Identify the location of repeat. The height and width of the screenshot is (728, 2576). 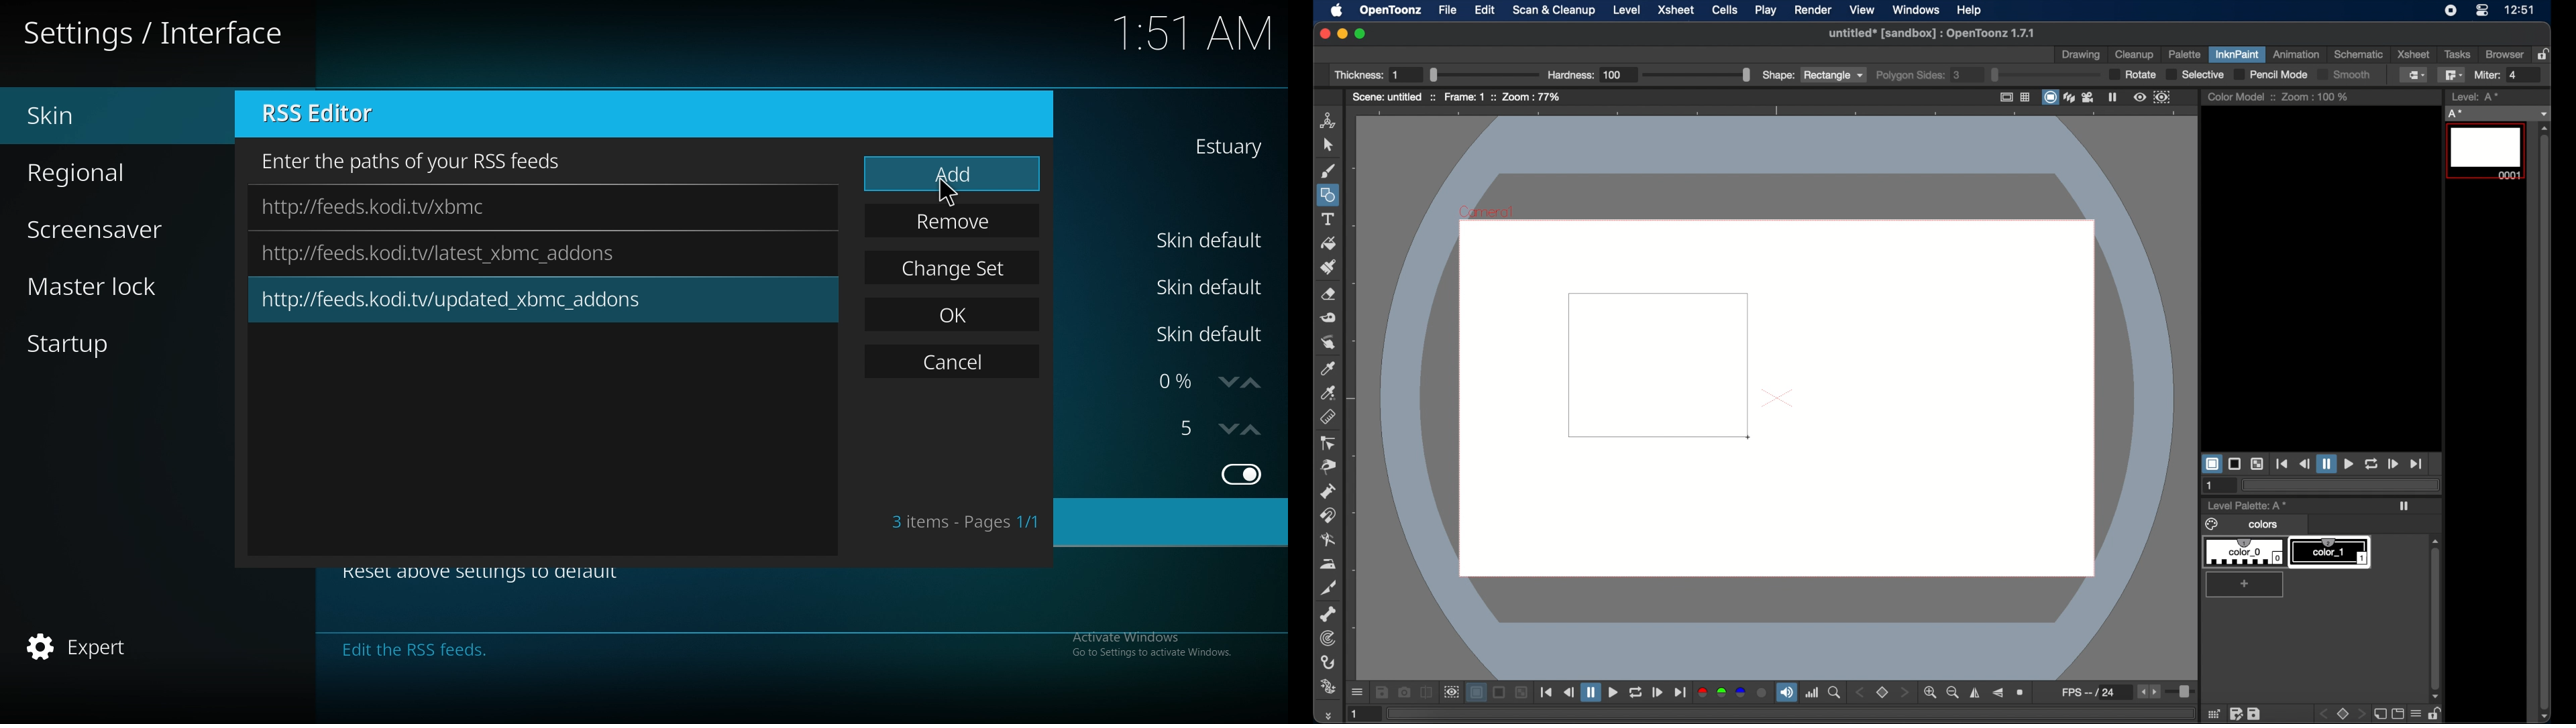
(1635, 693).